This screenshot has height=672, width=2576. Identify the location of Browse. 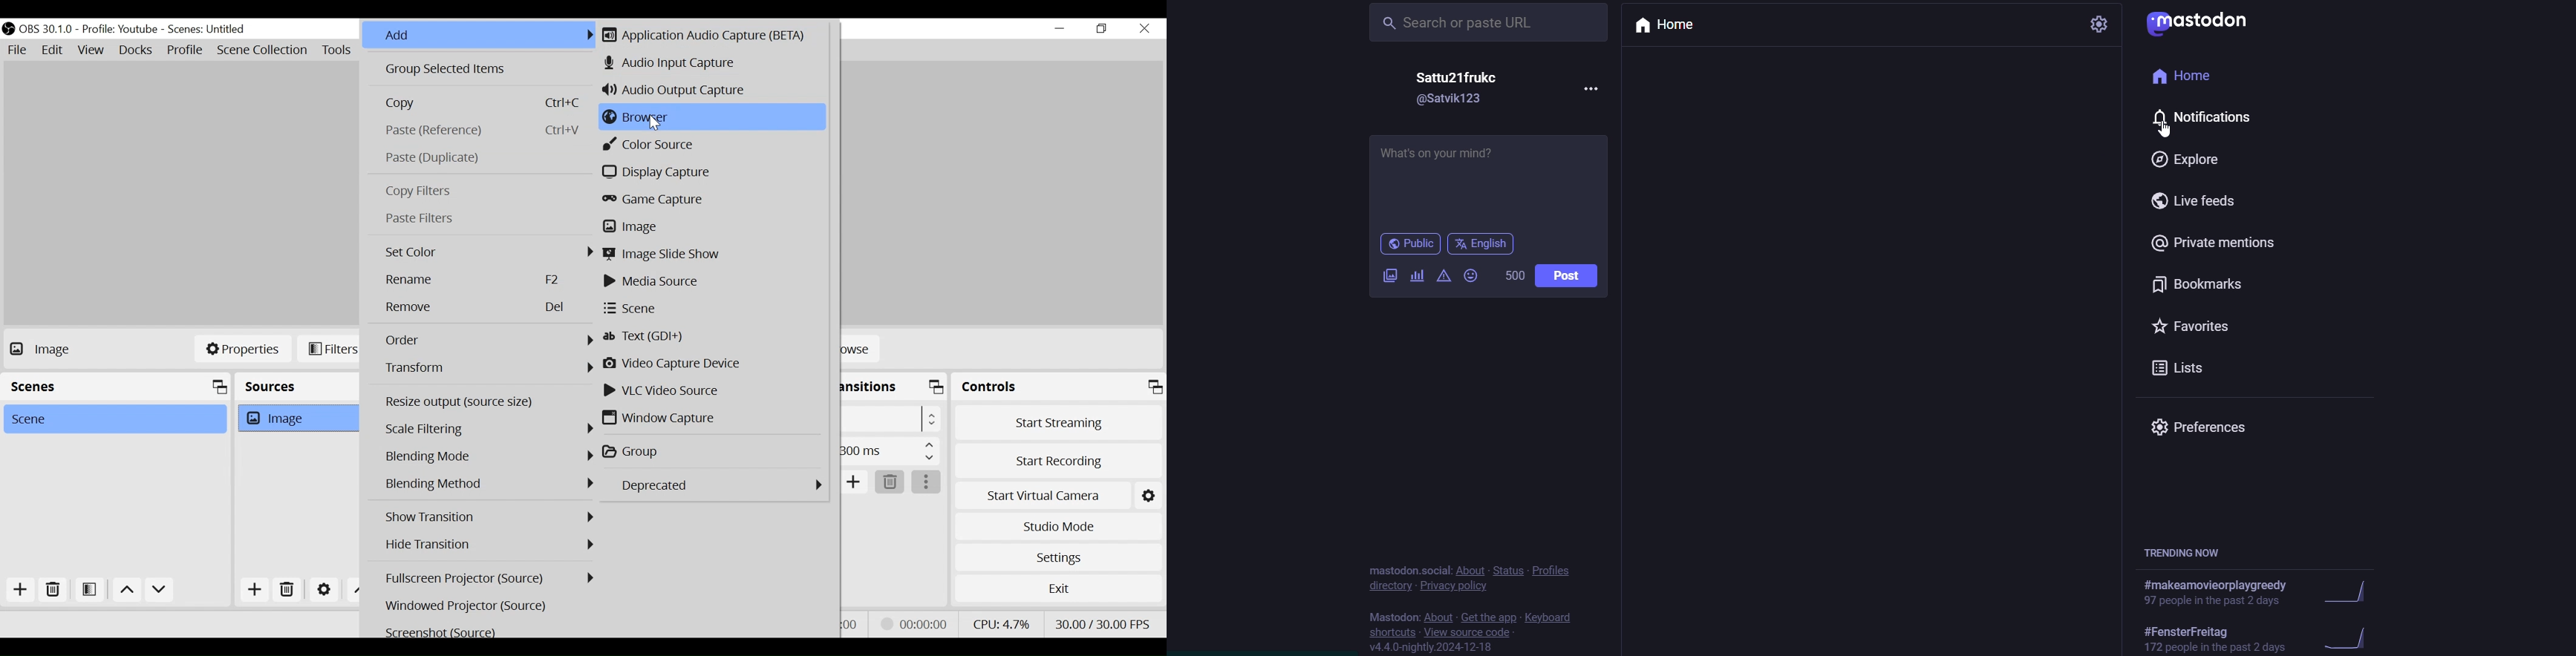
(863, 349).